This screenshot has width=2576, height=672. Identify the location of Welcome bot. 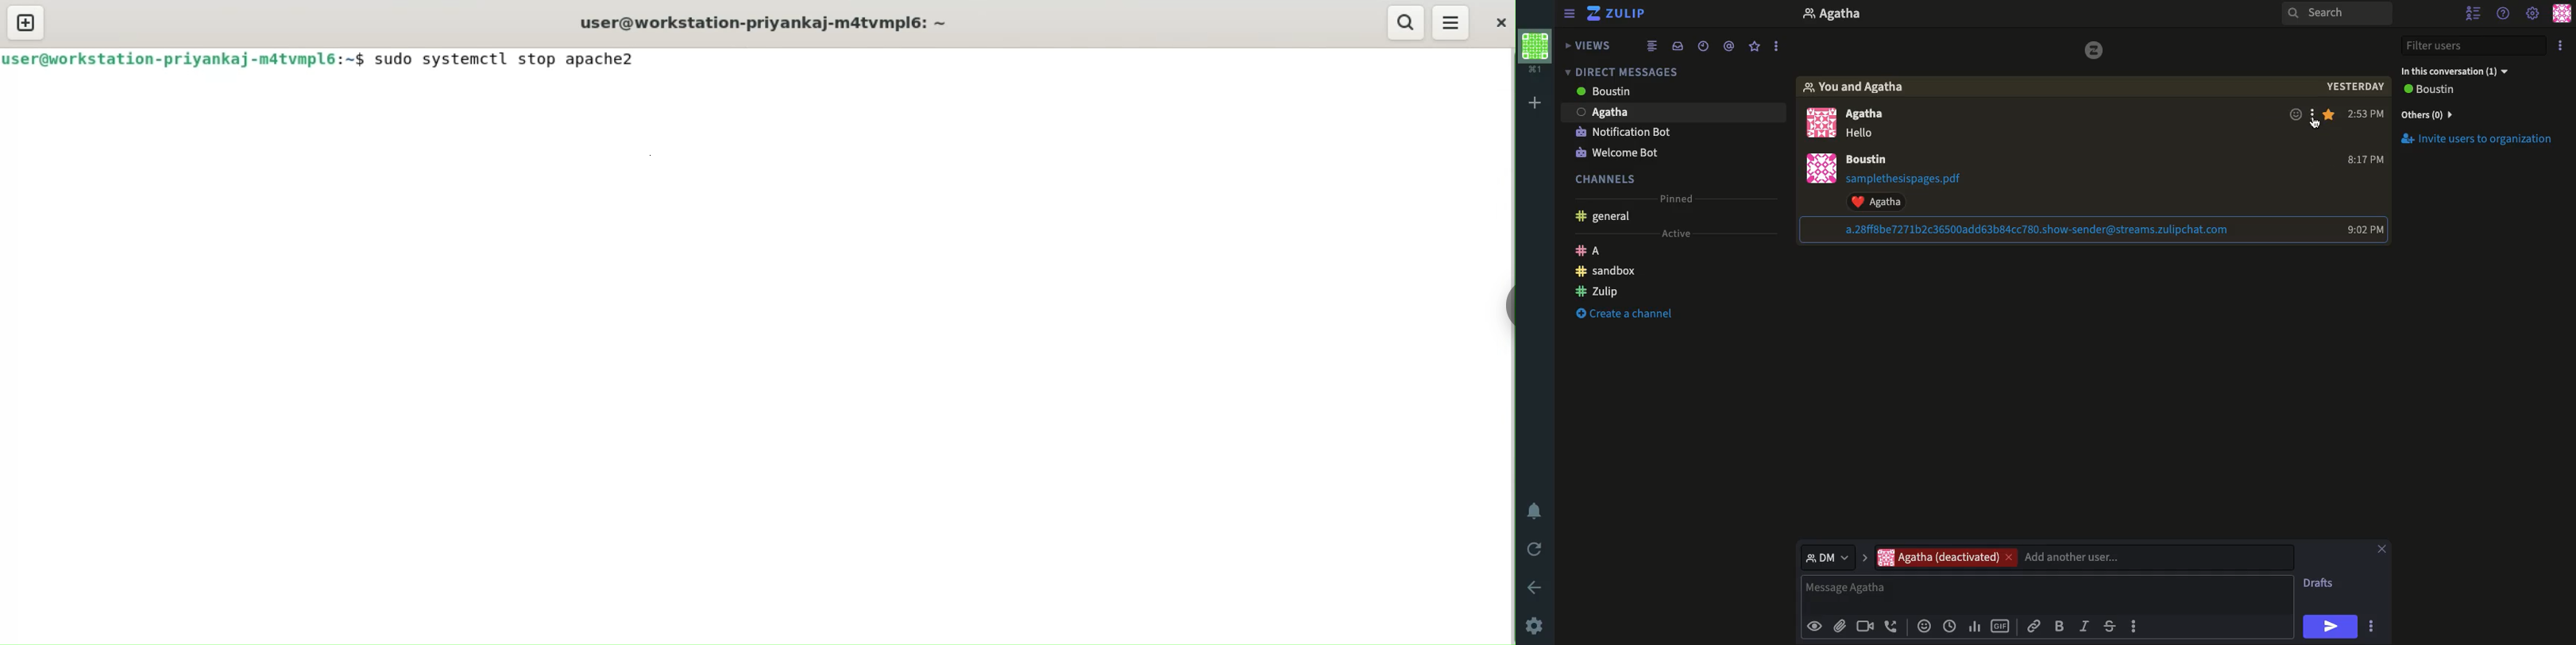
(1617, 153).